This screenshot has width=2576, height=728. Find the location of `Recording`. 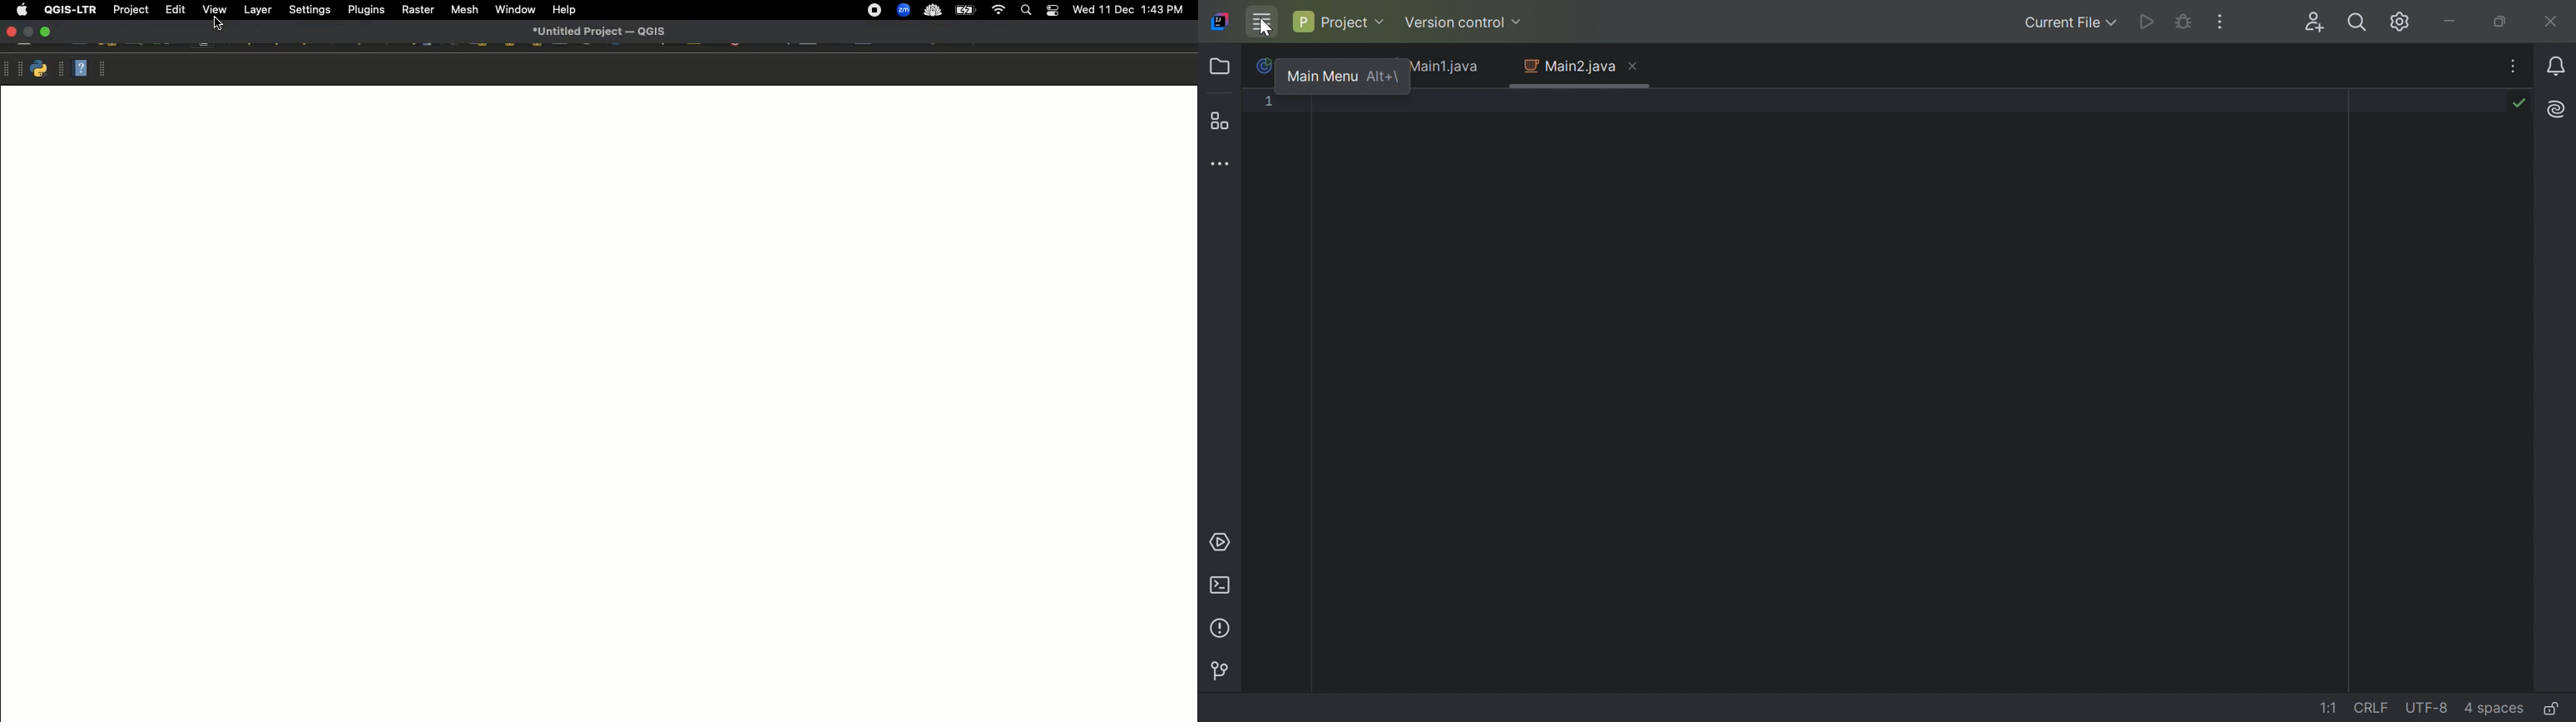

Recording is located at coordinates (874, 11).